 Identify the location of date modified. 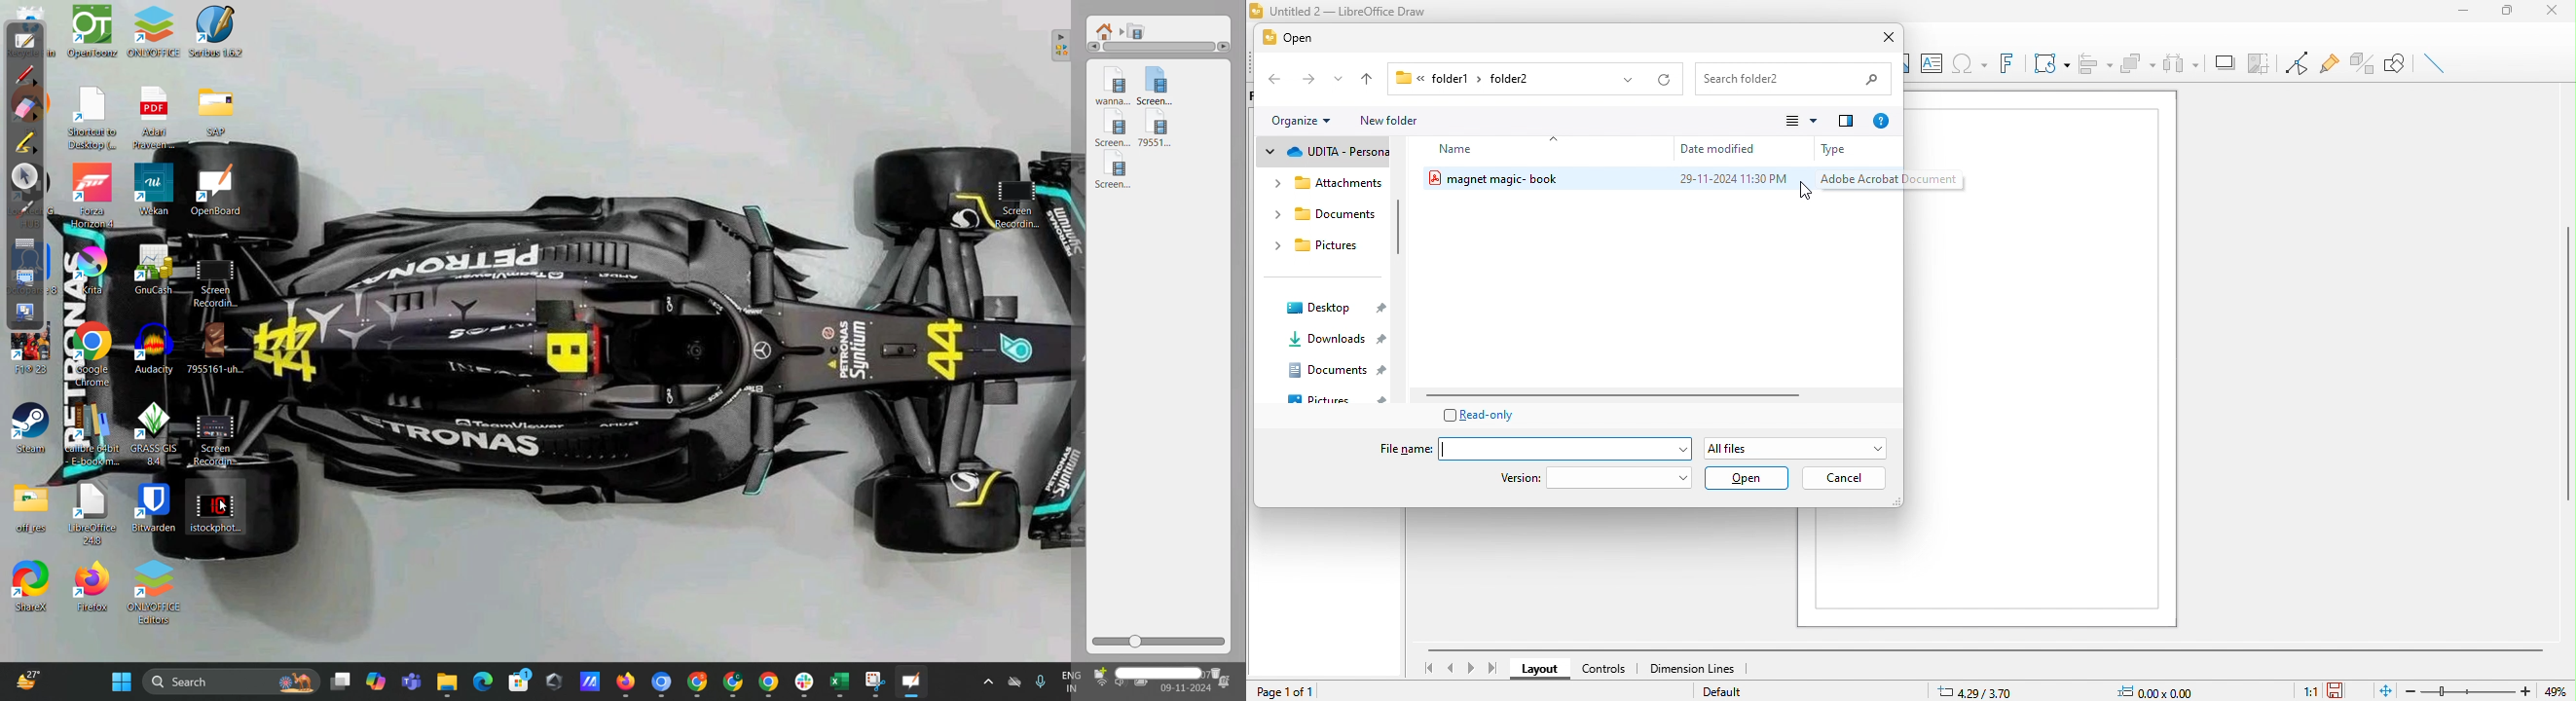
(1738, 148).